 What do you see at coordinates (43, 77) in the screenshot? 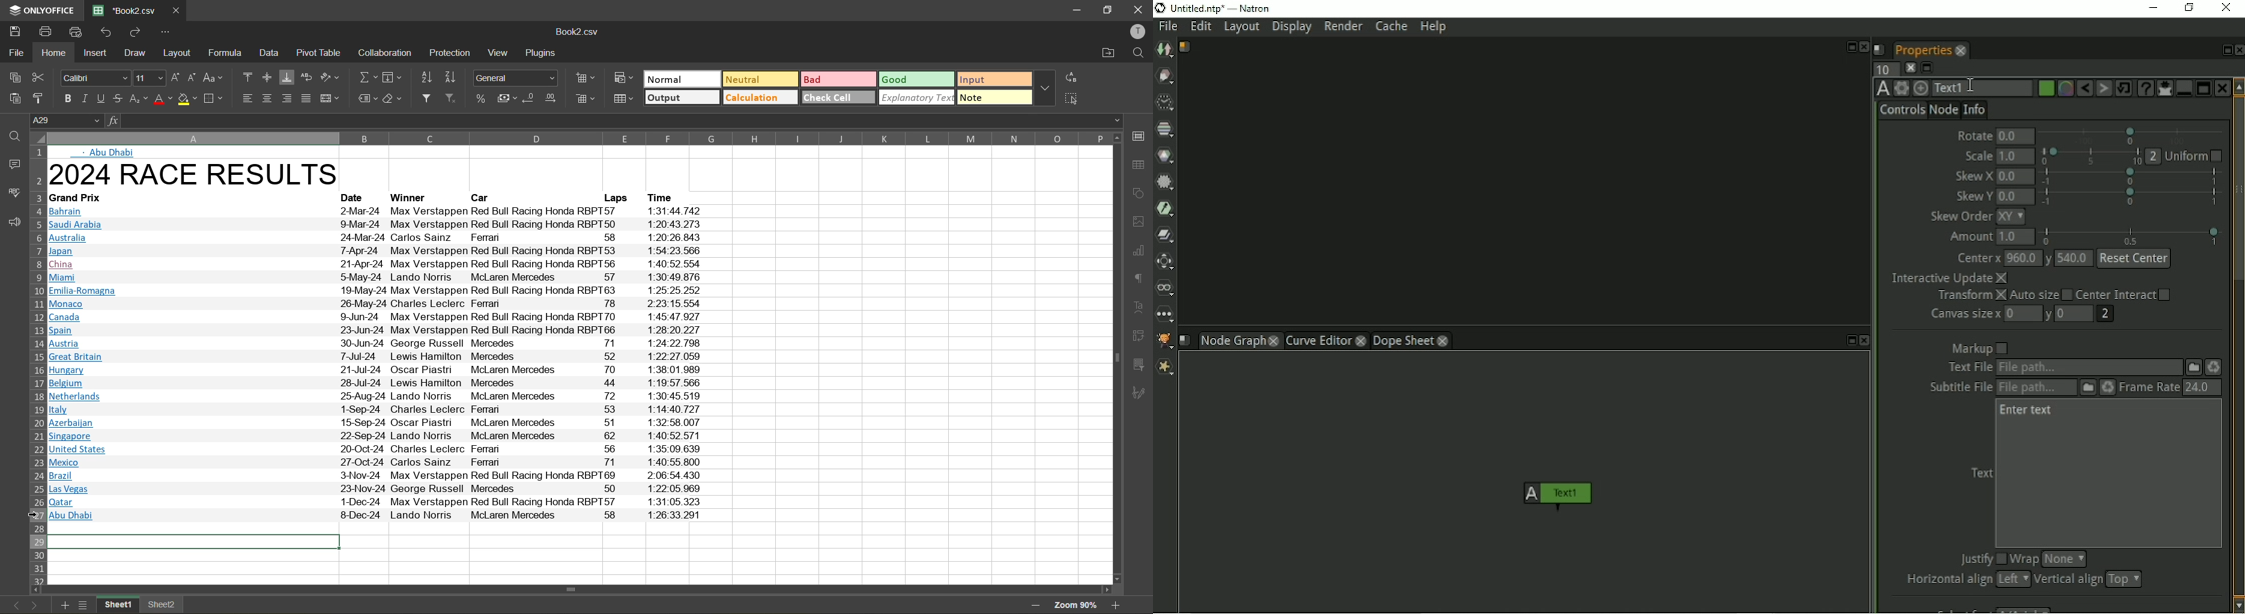
I see `cut` at bounding box center [43, 77].